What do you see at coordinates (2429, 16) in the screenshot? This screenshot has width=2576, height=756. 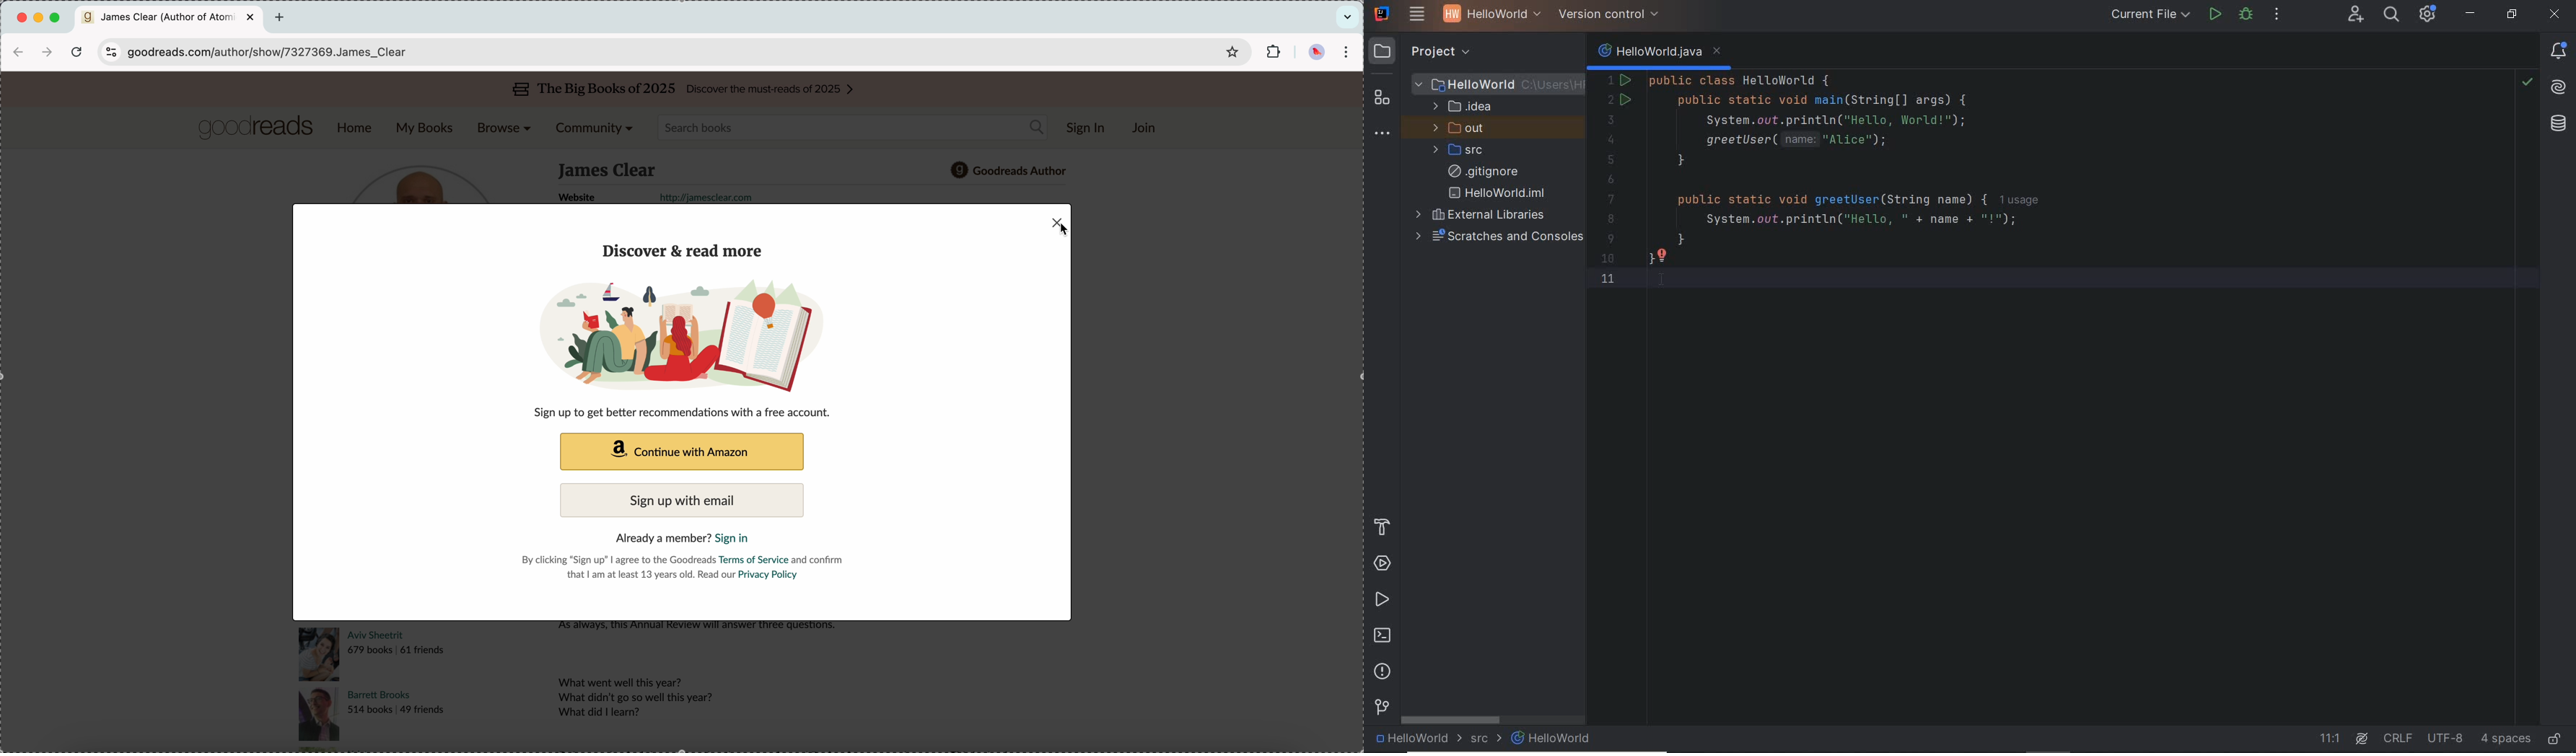 I see `Updates and project settings` at bounding box center [2429, 16].